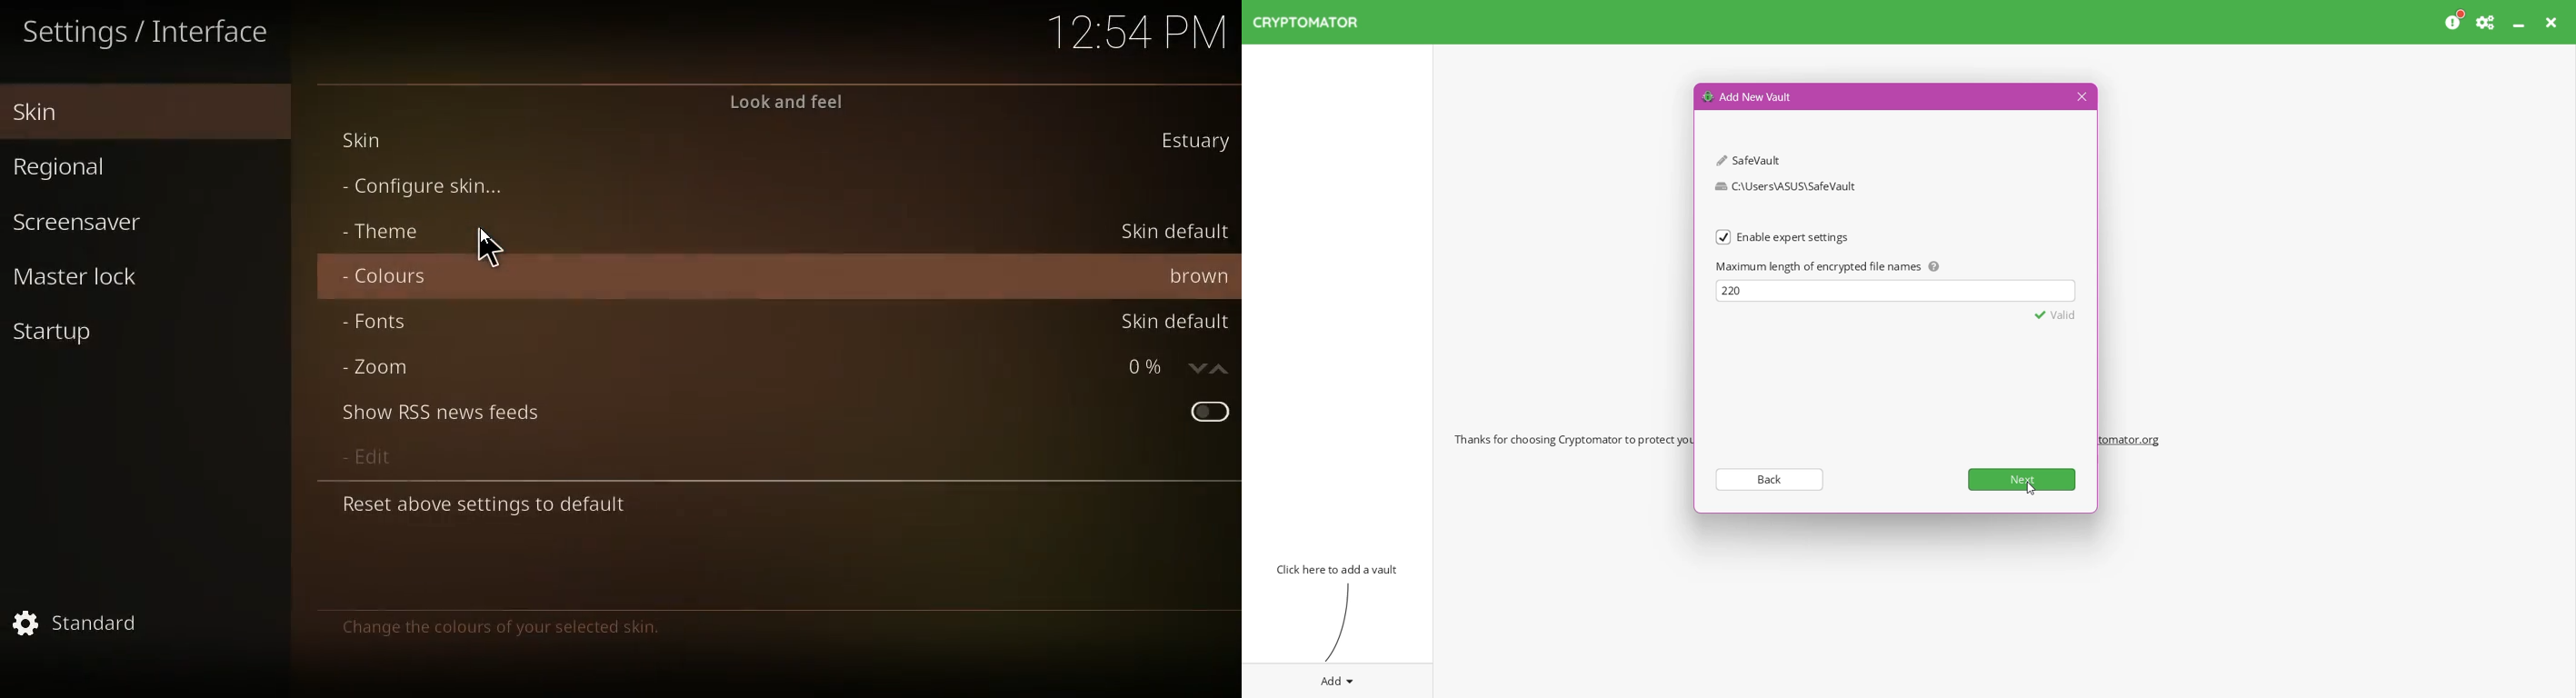 Image resolution: width=2576 pixels, height=700 pixels. I want to click on 0 %, so click(1143, 368).